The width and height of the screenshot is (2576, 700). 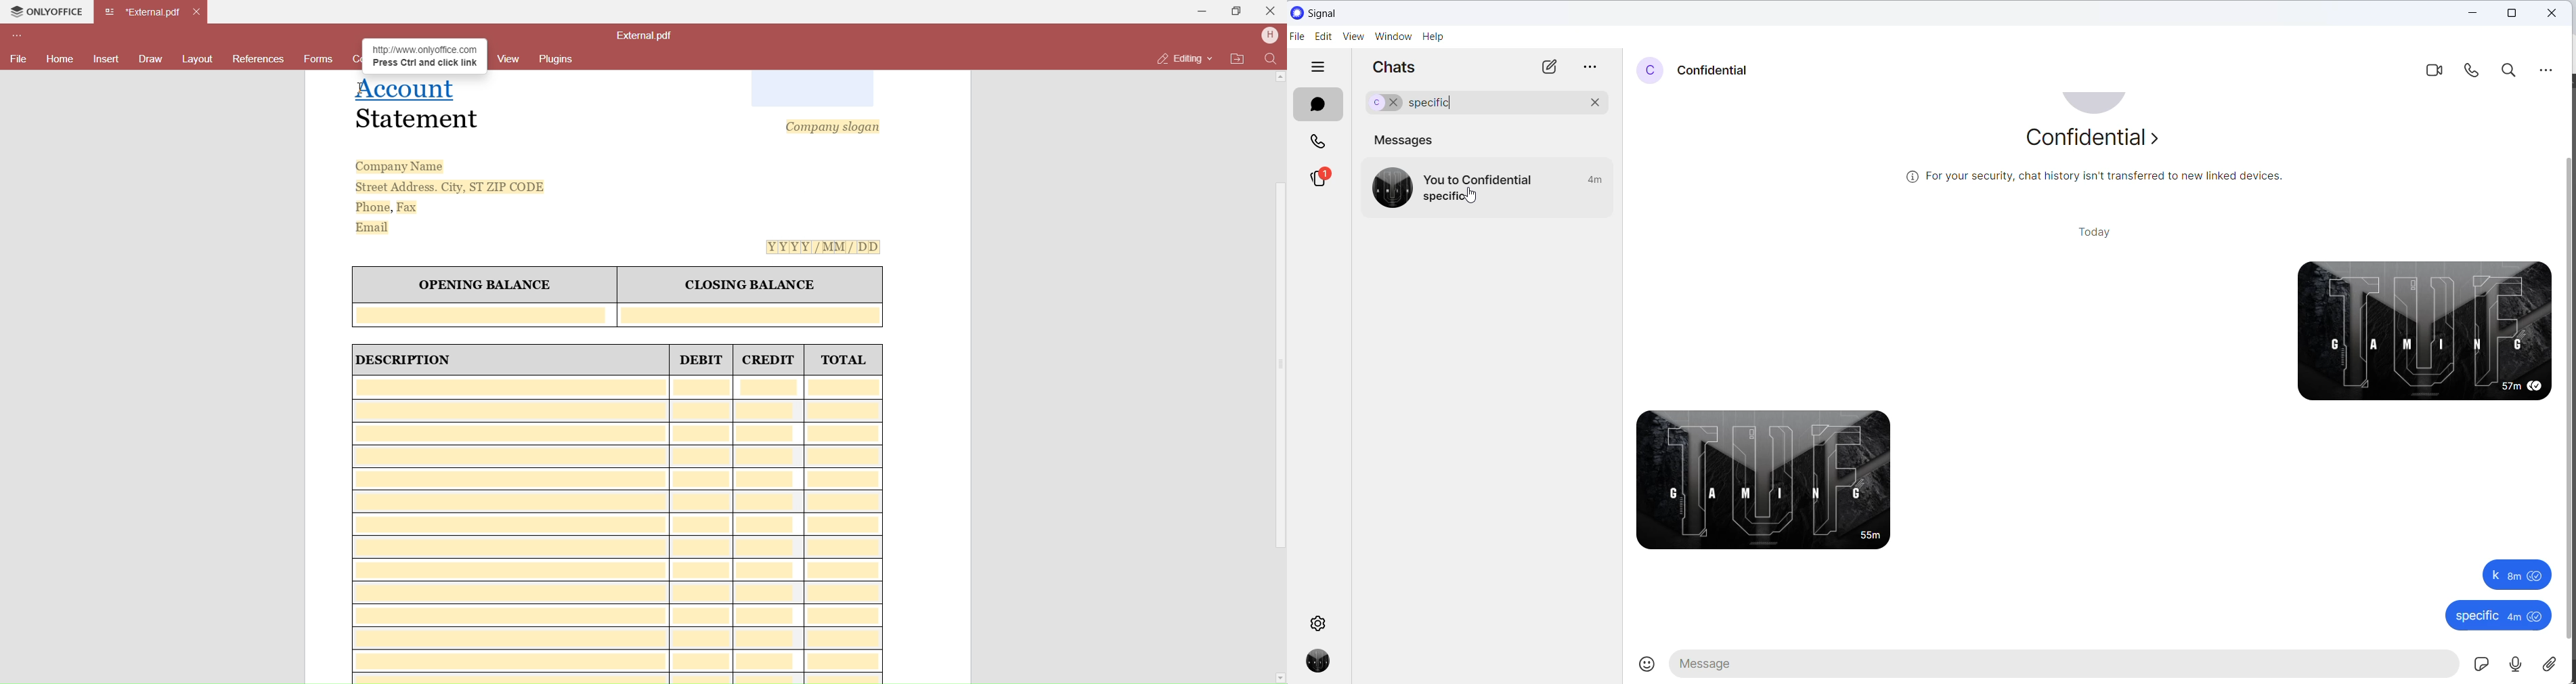 What do you see at coordinates (751, 286) in the screenshot?
I see `CLOSING BALANCE` at bounding box center [751, 286].